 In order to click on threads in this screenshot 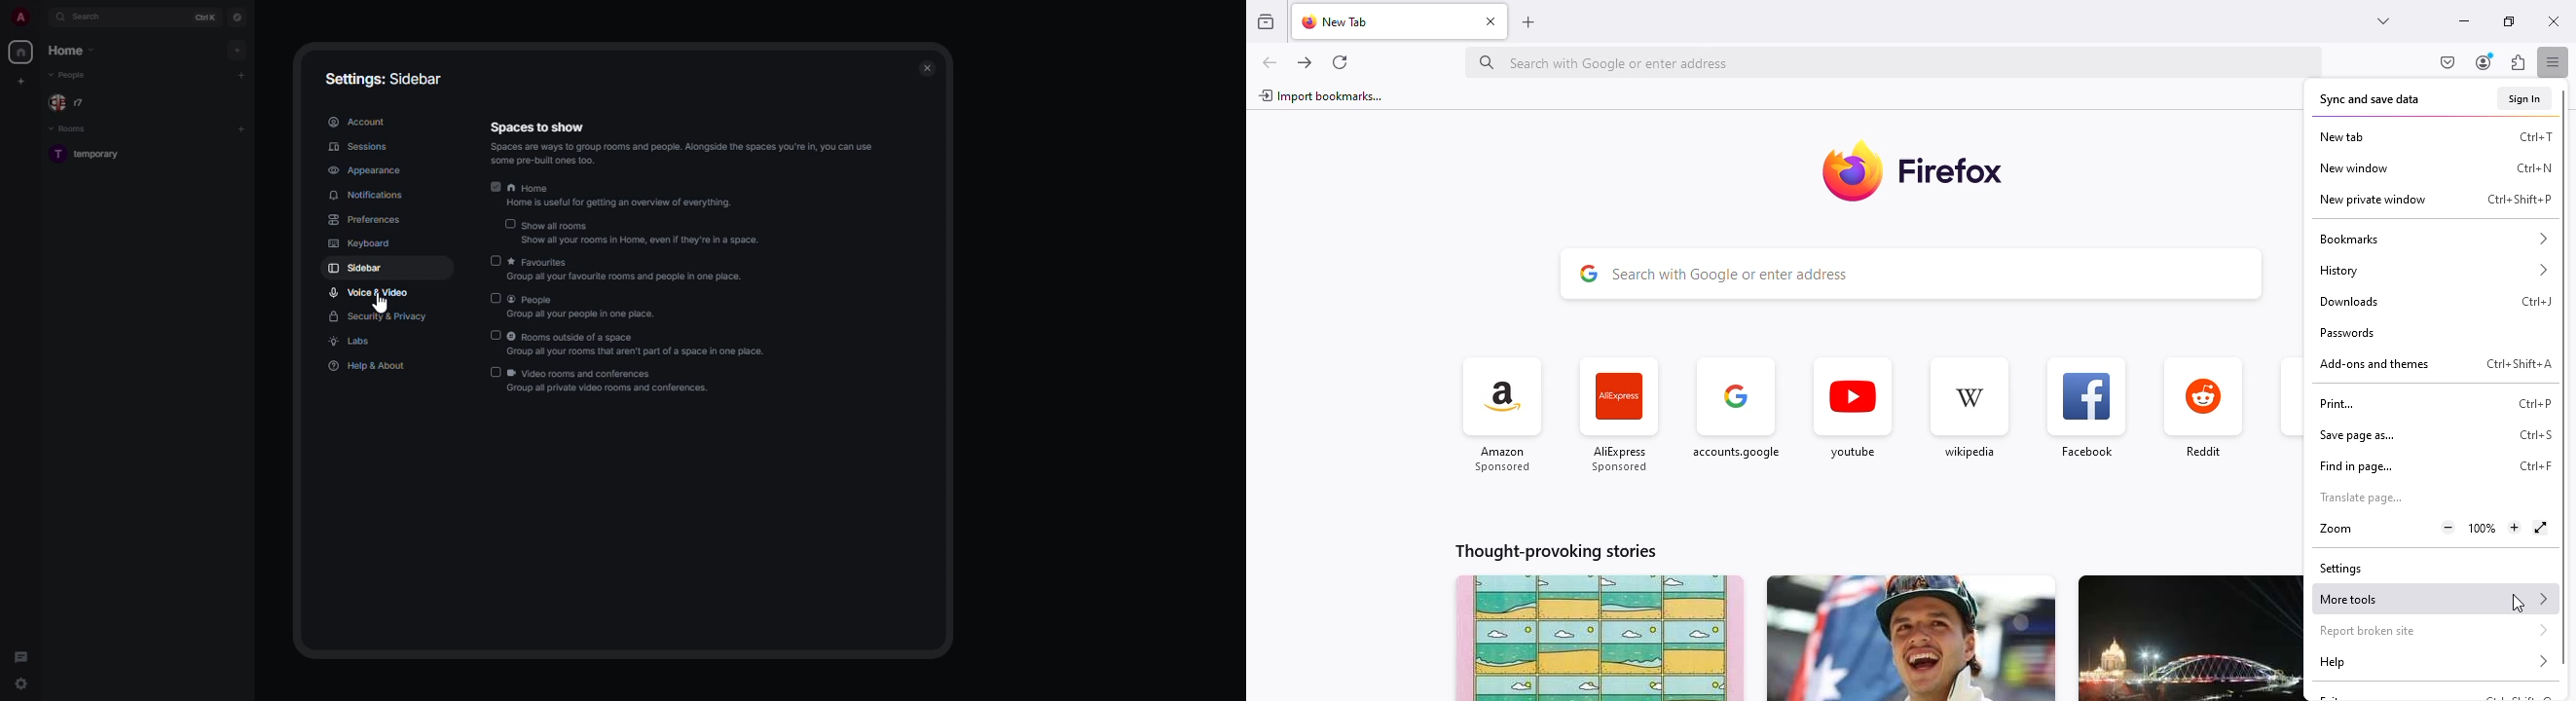, I will do `click(21, 654)`.